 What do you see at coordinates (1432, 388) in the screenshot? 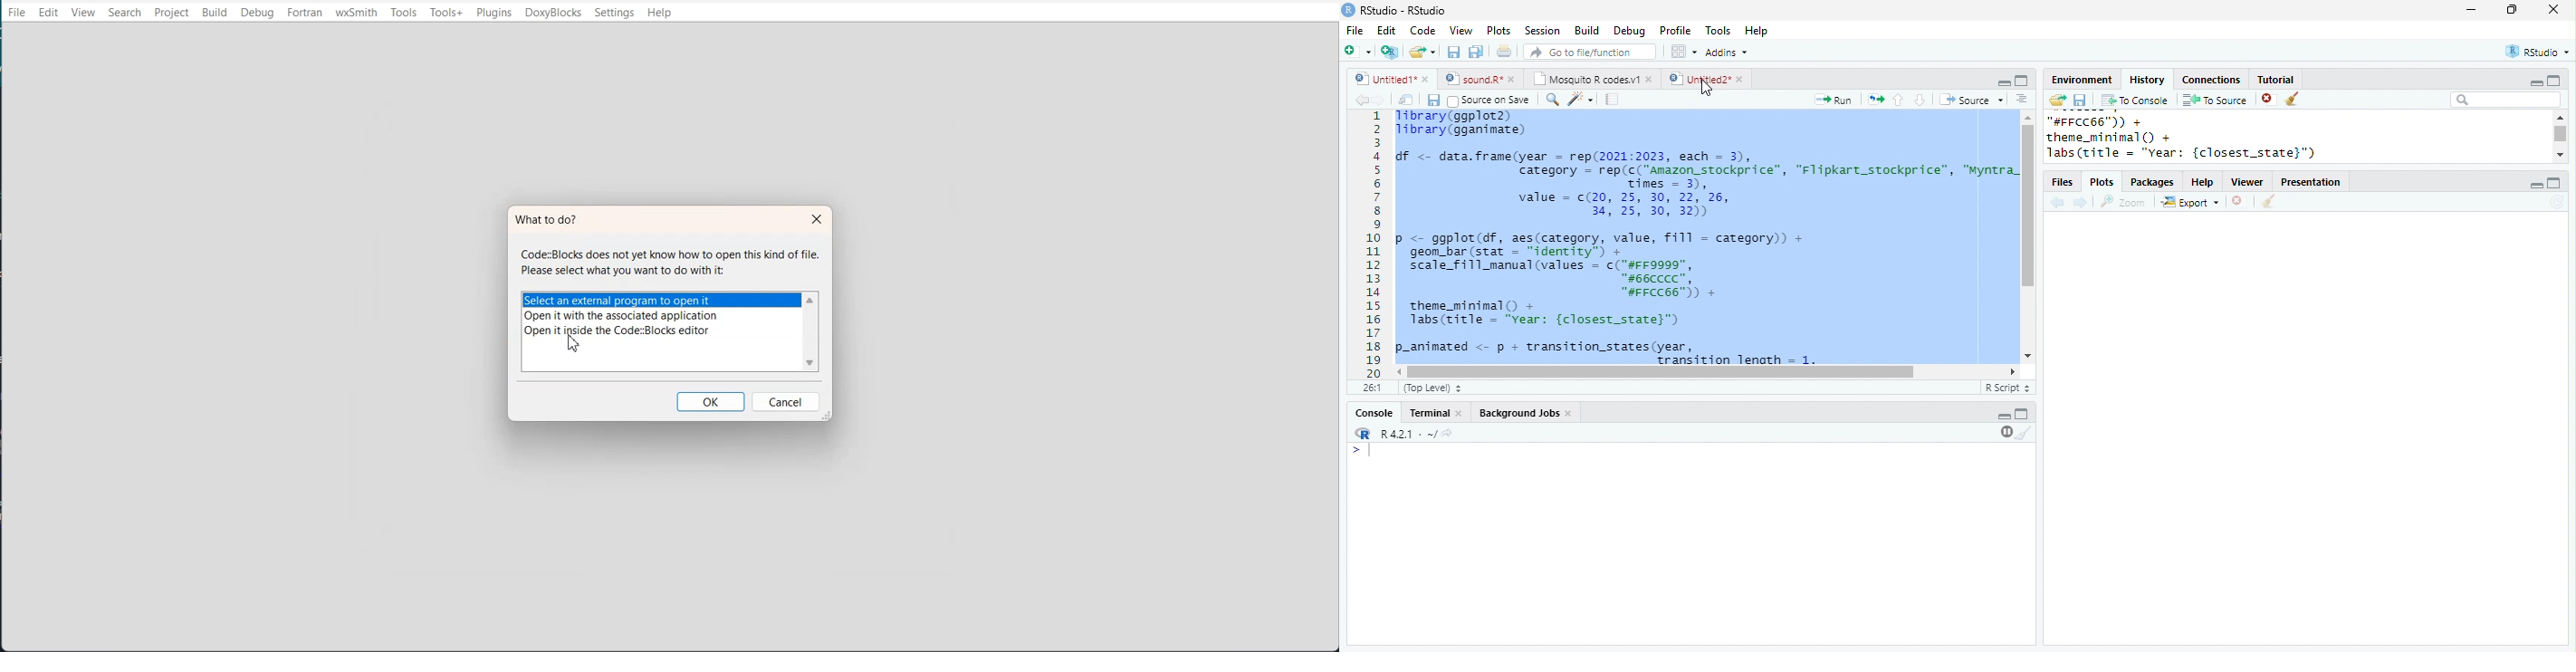
I see `(Top Level)` at bounding box center [1432, 388].